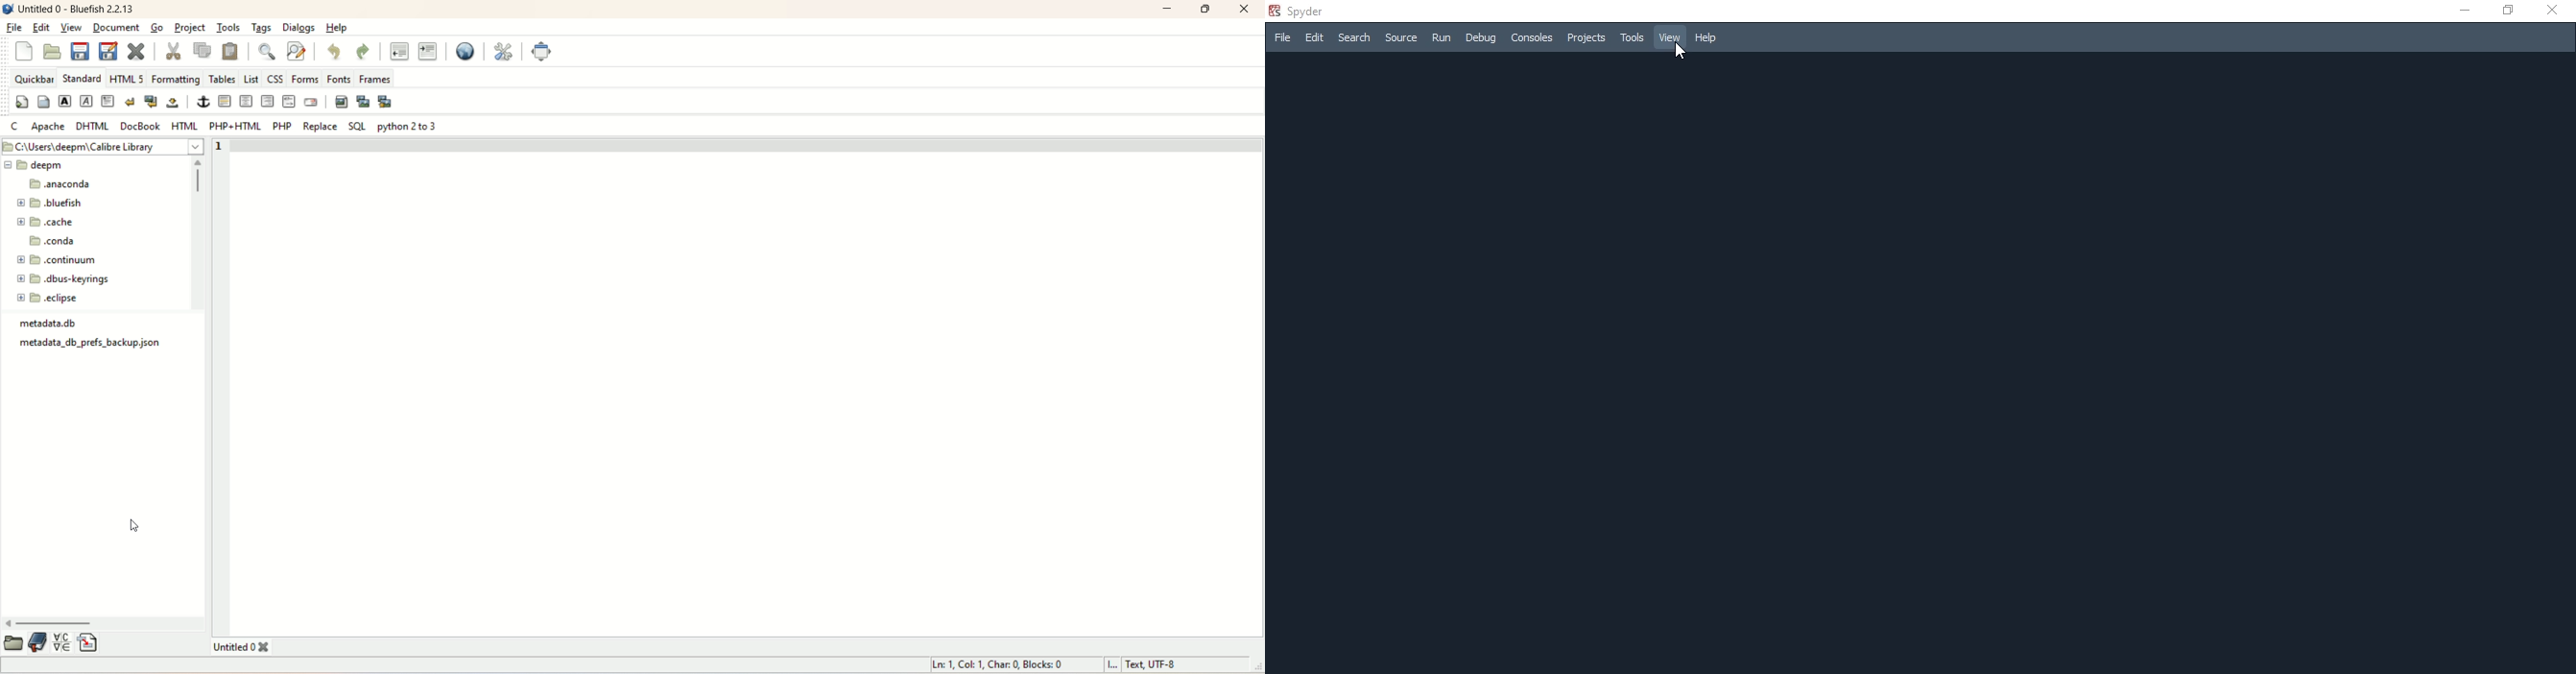 The width and height of the screenshot is (2576, 700). I want to click on continuum, so click(61, 259).